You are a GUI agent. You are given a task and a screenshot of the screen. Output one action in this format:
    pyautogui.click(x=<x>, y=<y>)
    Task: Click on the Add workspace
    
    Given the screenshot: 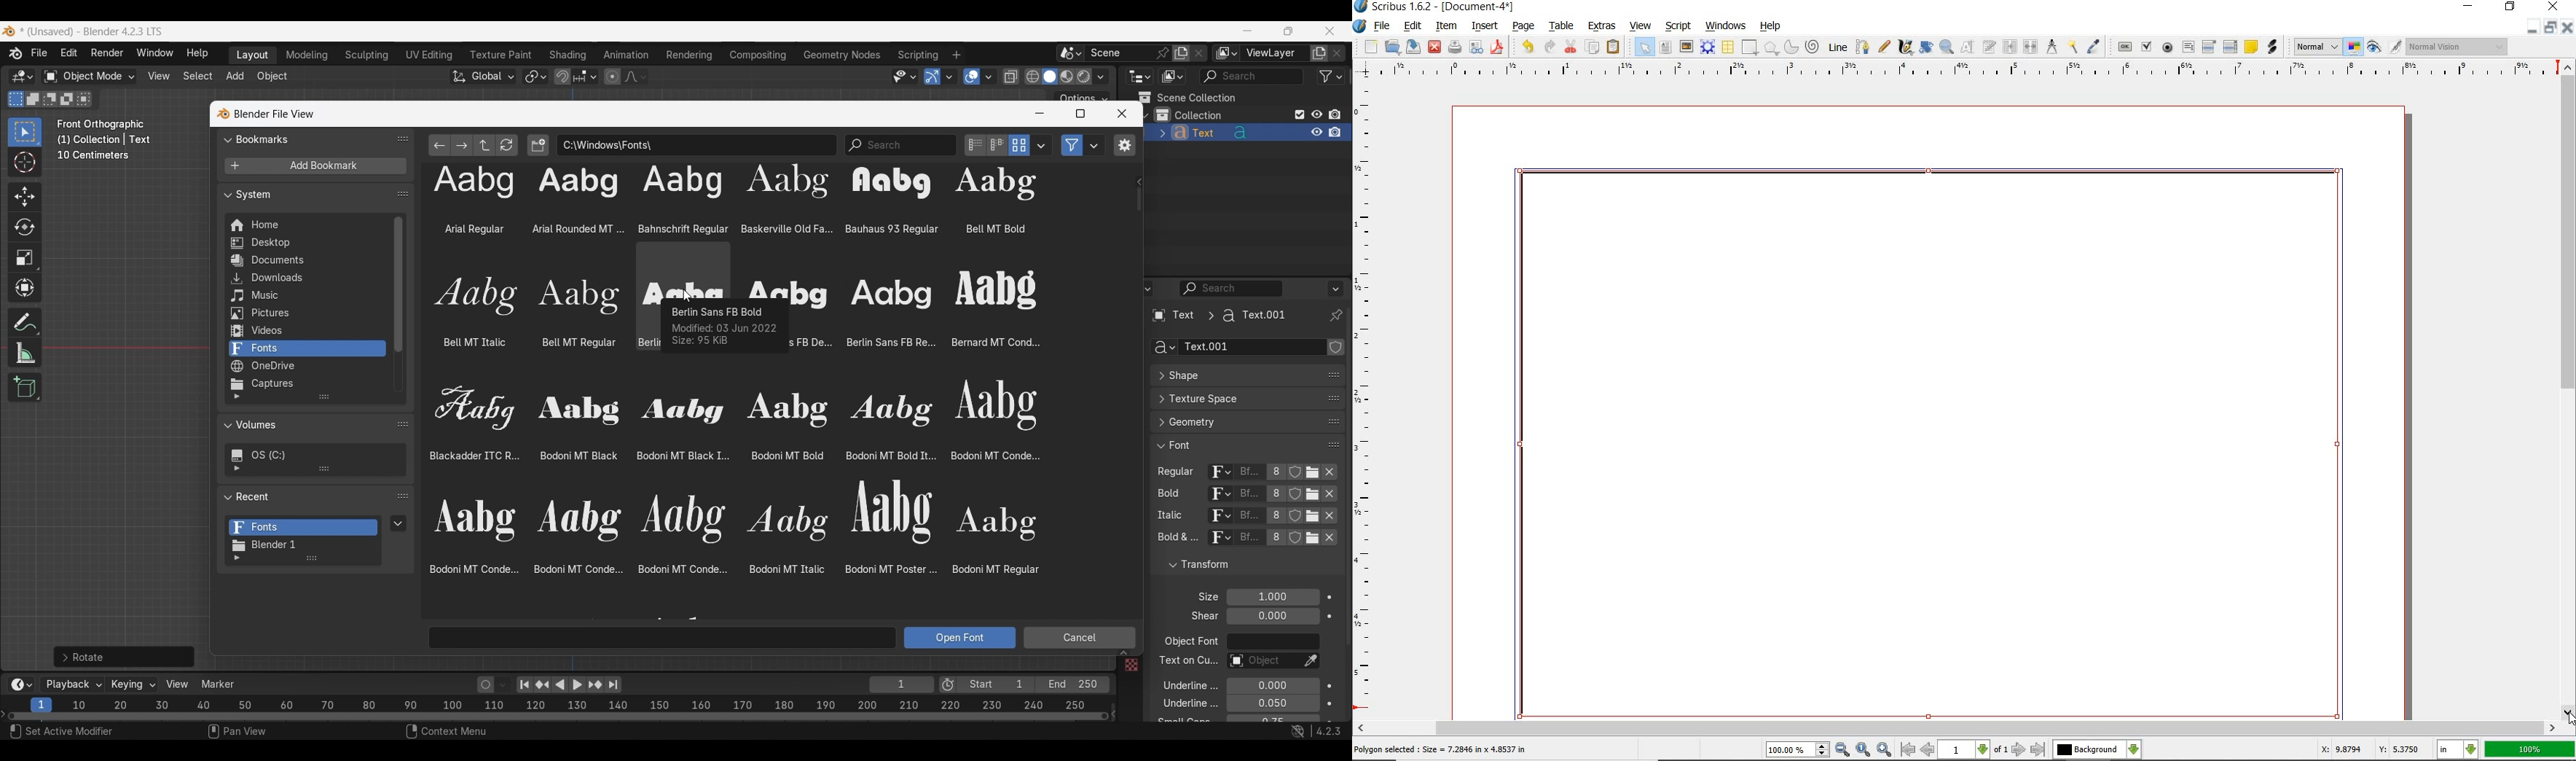 What is the action you would take?
    pyautogui.click(x=956, y=55)
    